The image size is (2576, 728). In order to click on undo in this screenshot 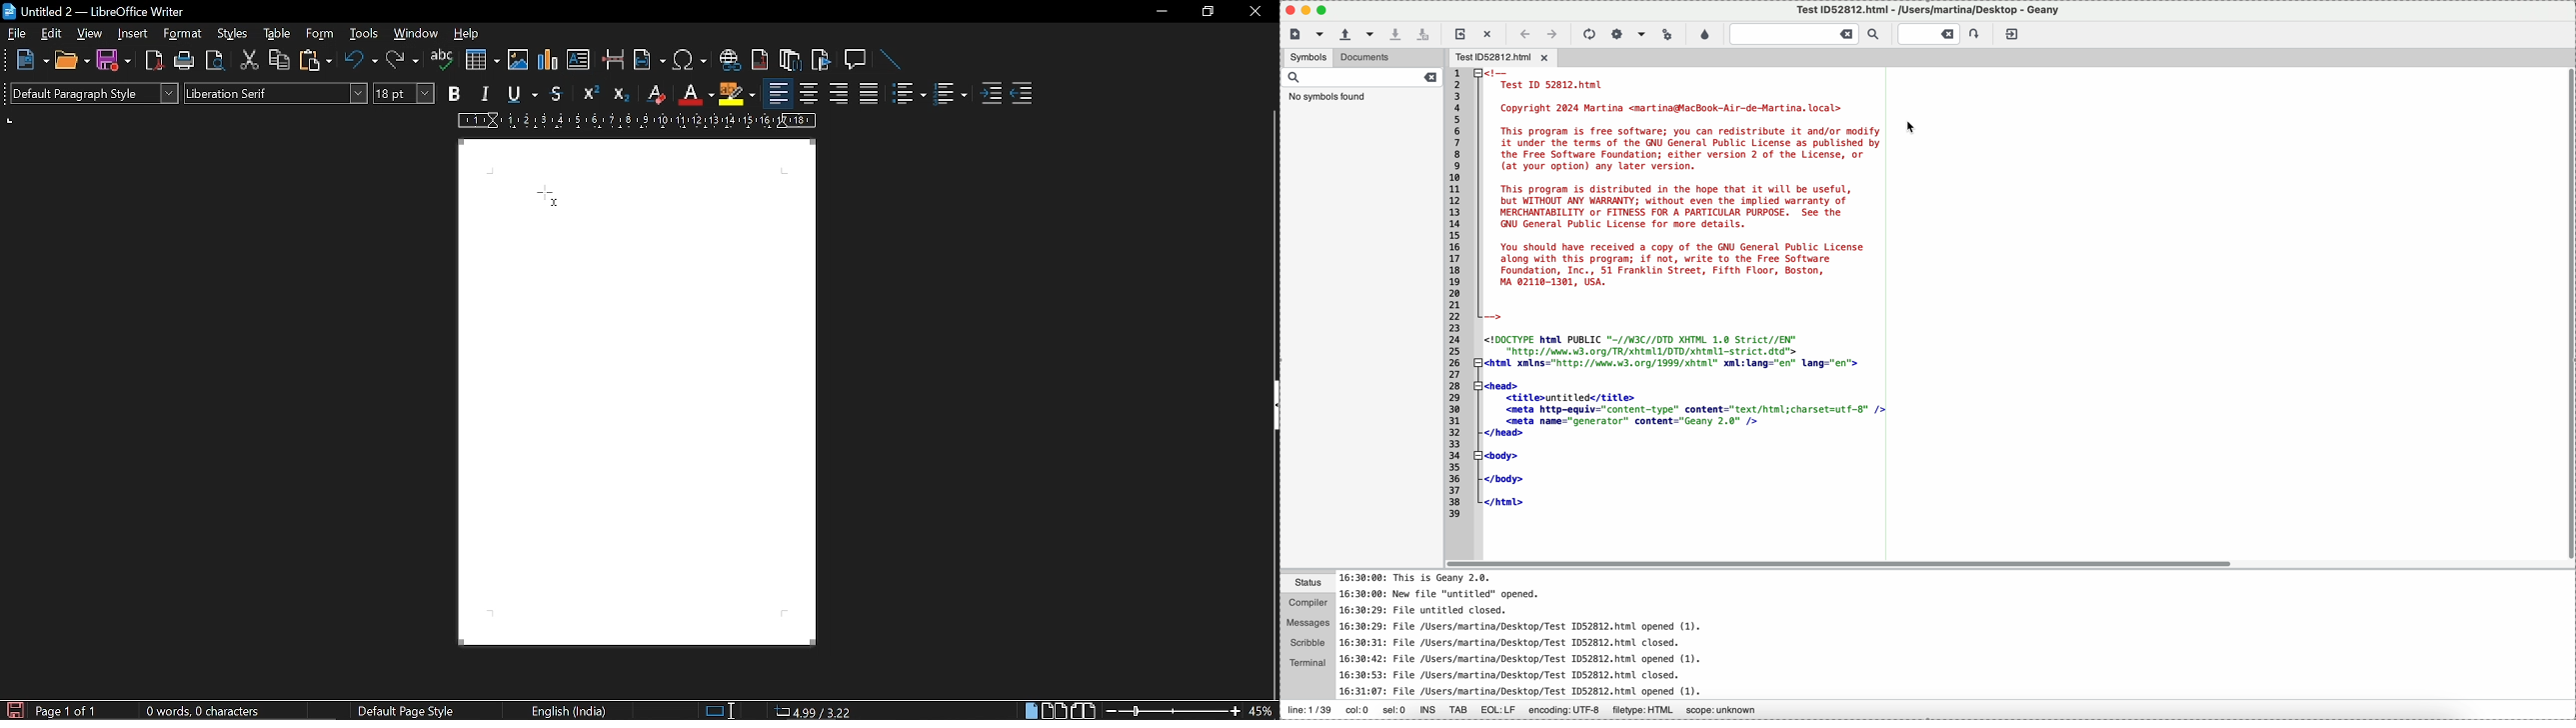, I will do `click(362, 61)`.